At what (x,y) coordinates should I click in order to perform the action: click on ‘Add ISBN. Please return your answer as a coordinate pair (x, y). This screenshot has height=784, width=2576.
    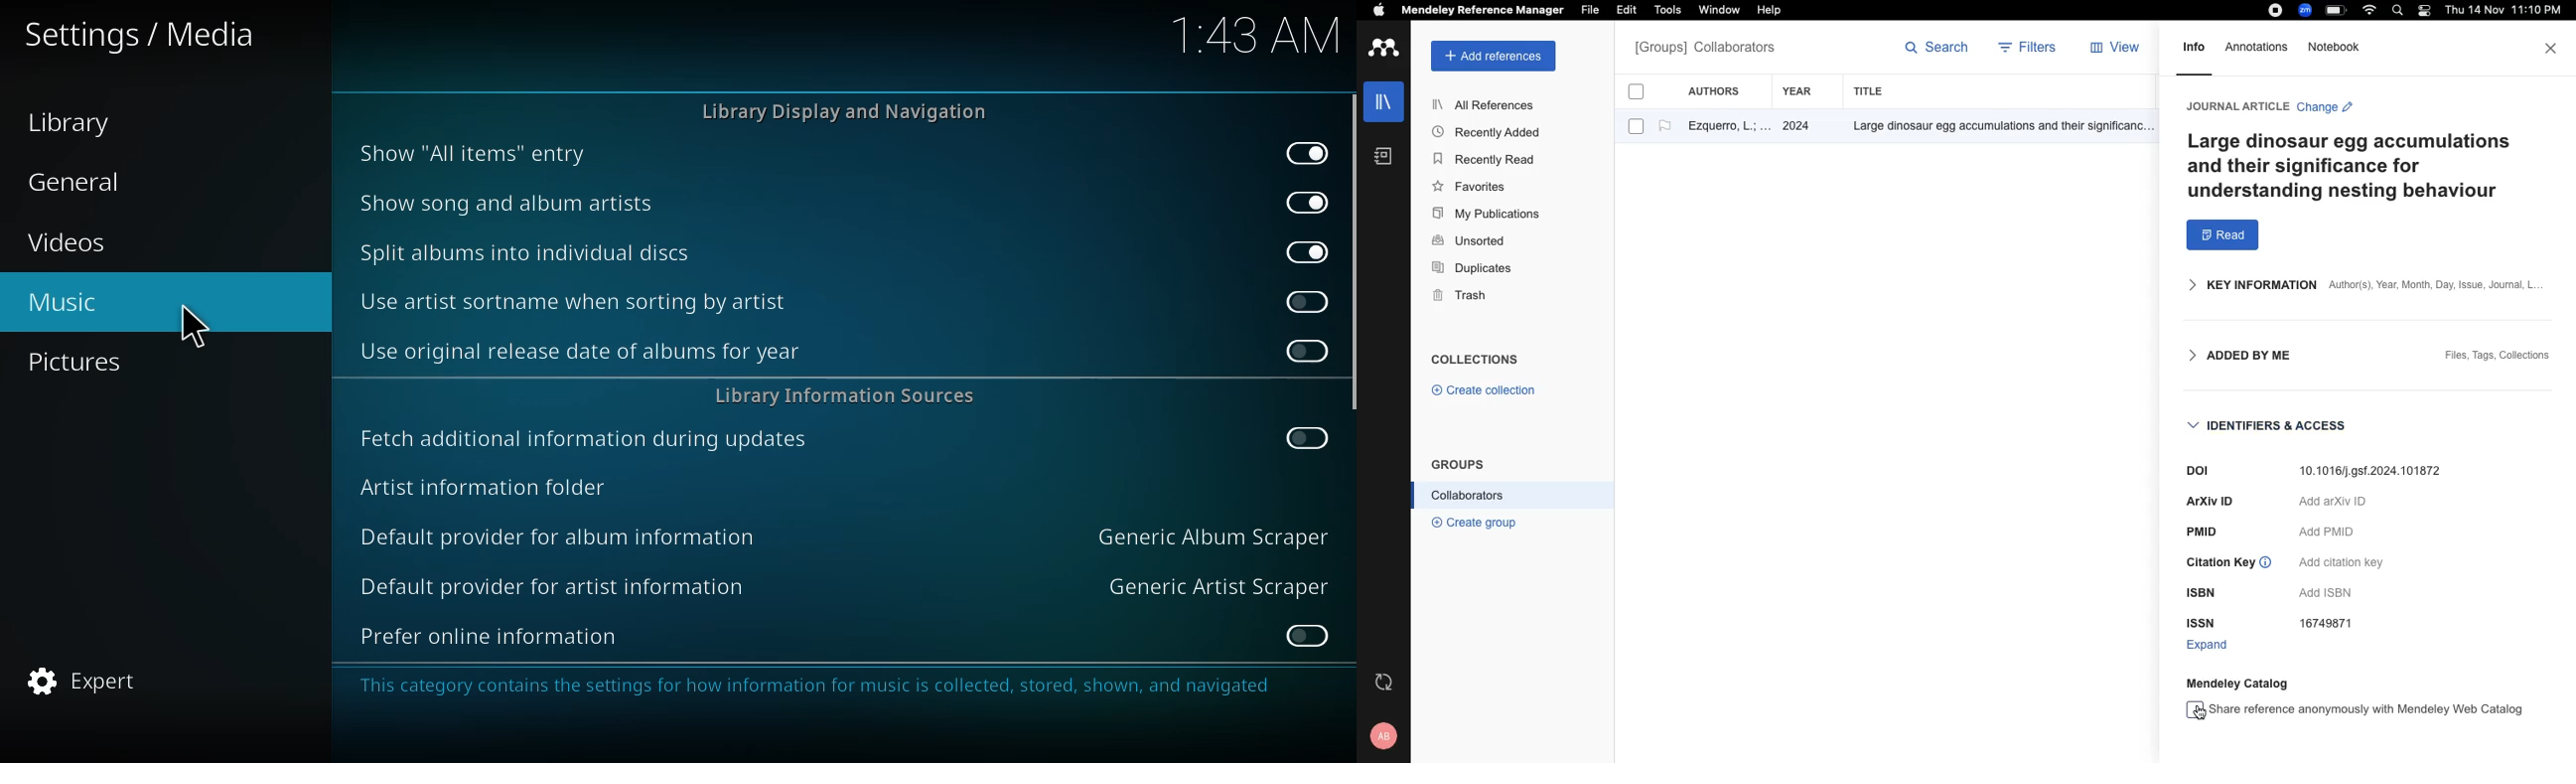
    Looking at the image, I should click on (2332, 593).